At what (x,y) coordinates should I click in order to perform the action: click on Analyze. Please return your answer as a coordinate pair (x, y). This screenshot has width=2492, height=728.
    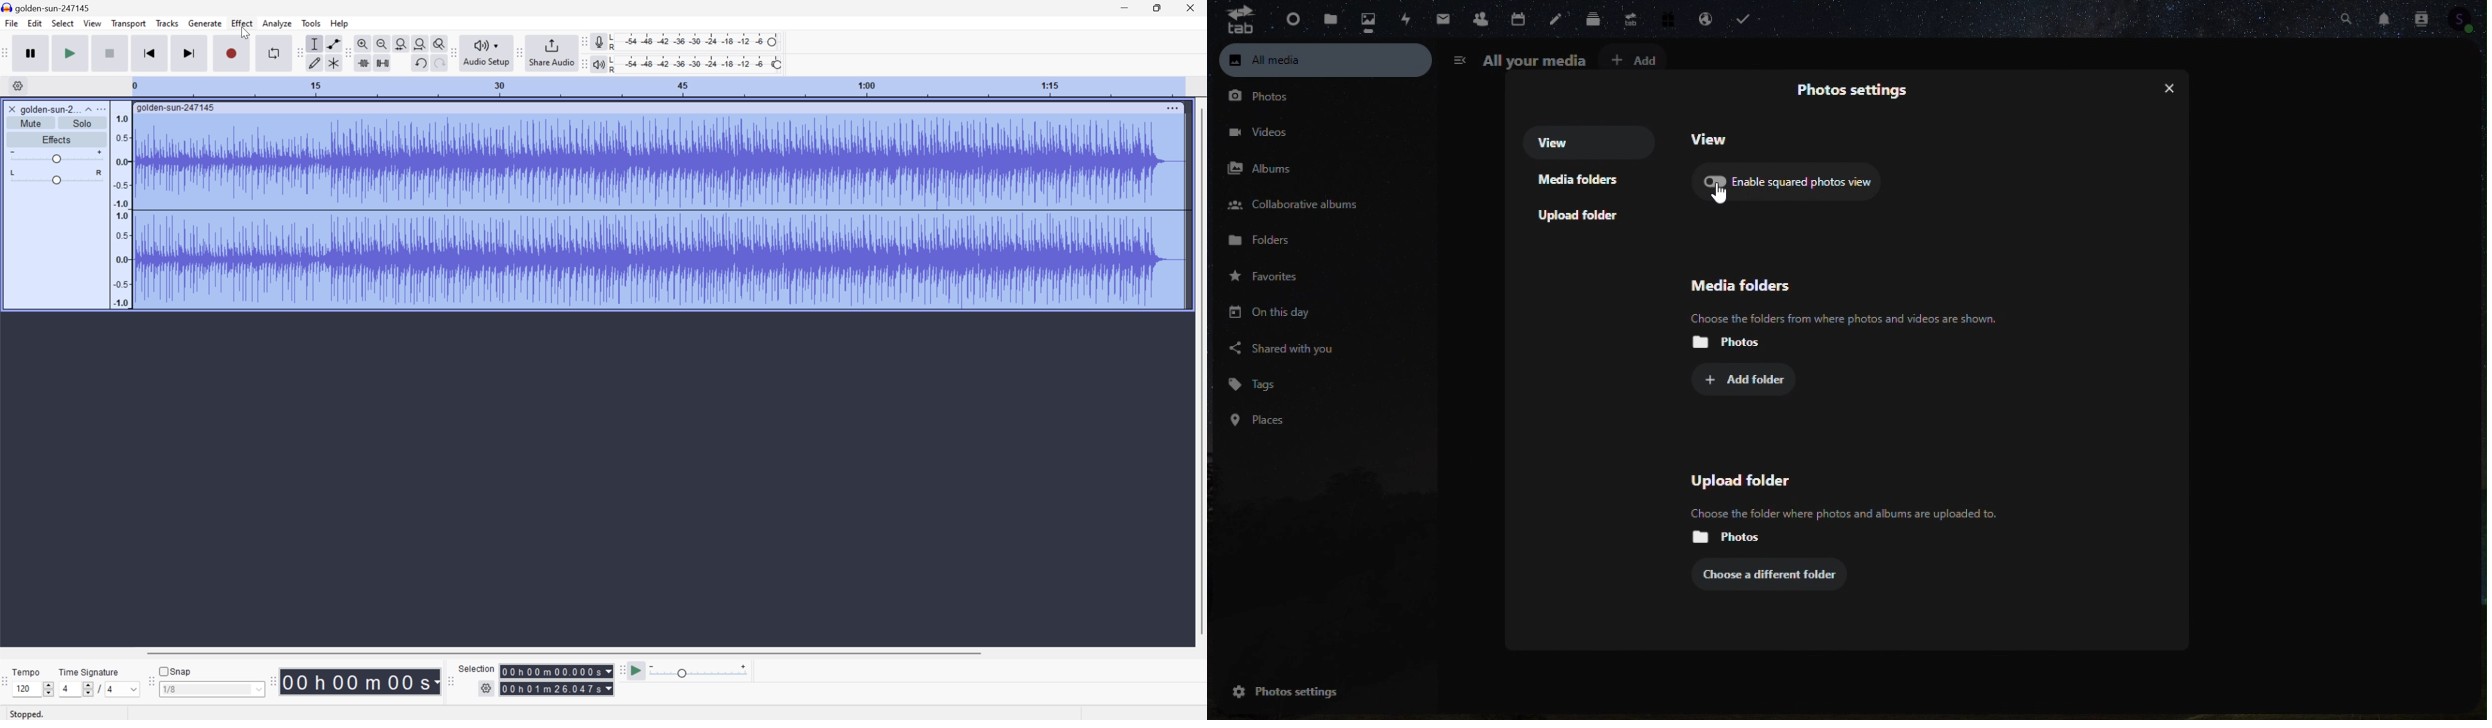
    Looking at the image, I should click on (276, 23).